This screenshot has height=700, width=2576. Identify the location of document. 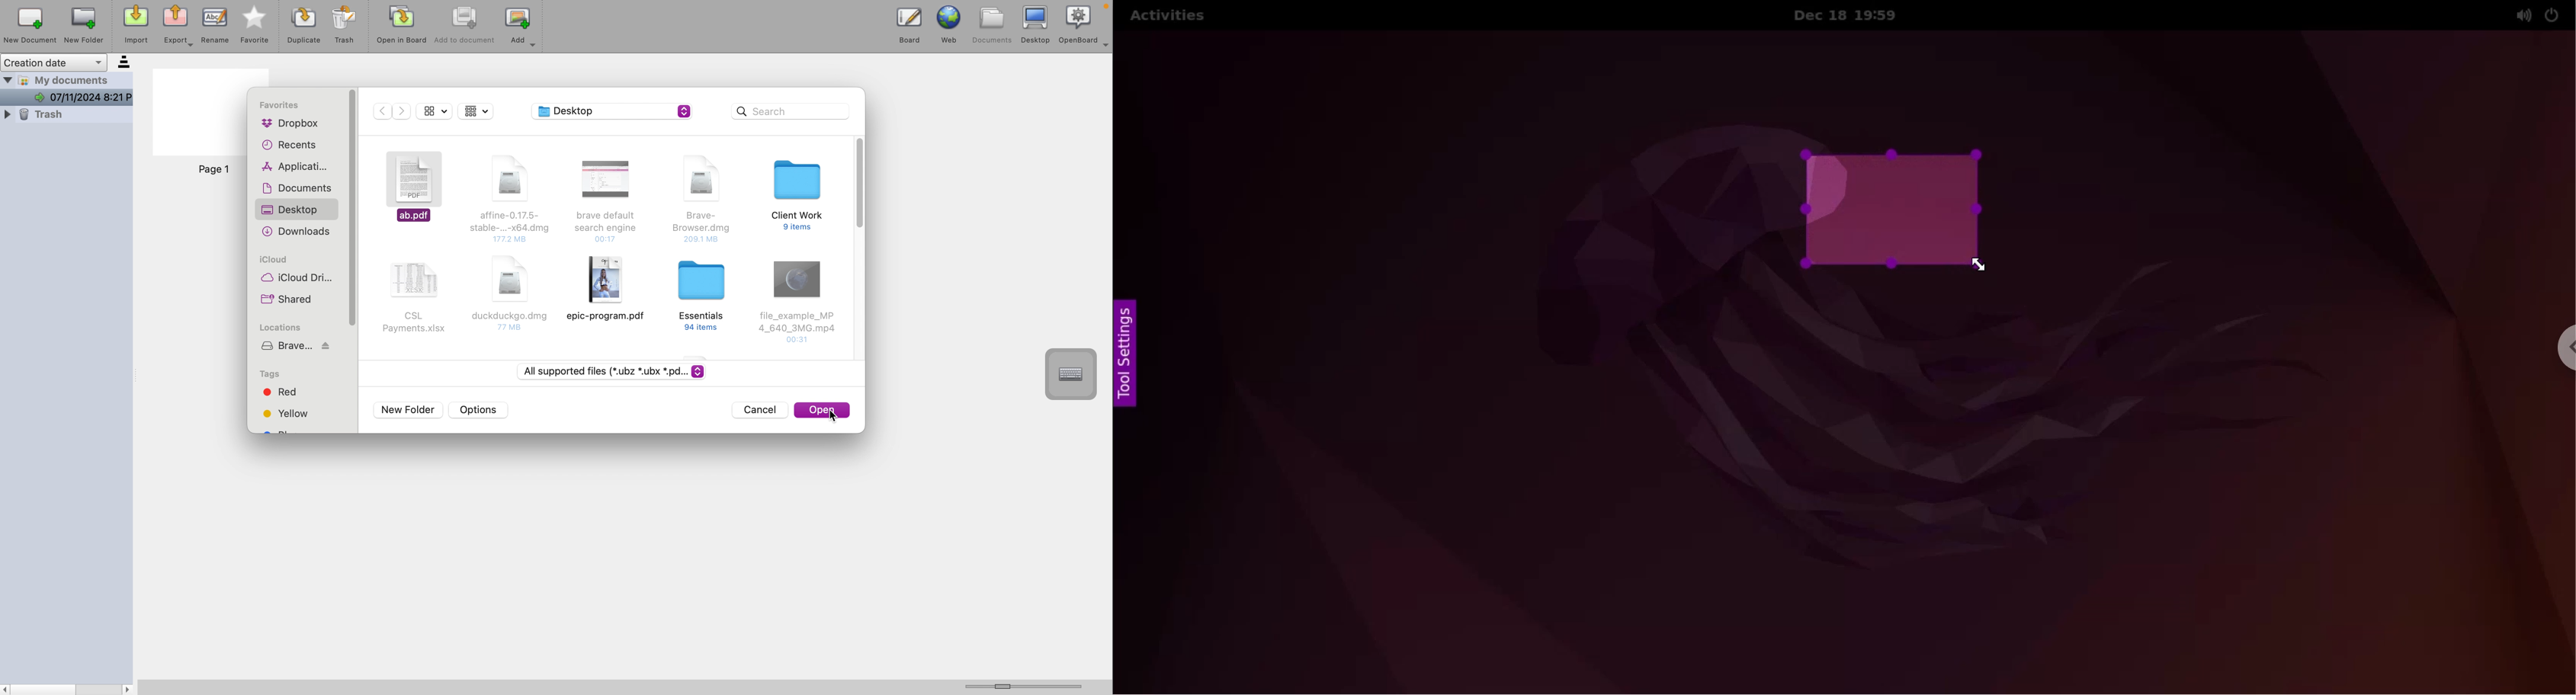
(700, 200).